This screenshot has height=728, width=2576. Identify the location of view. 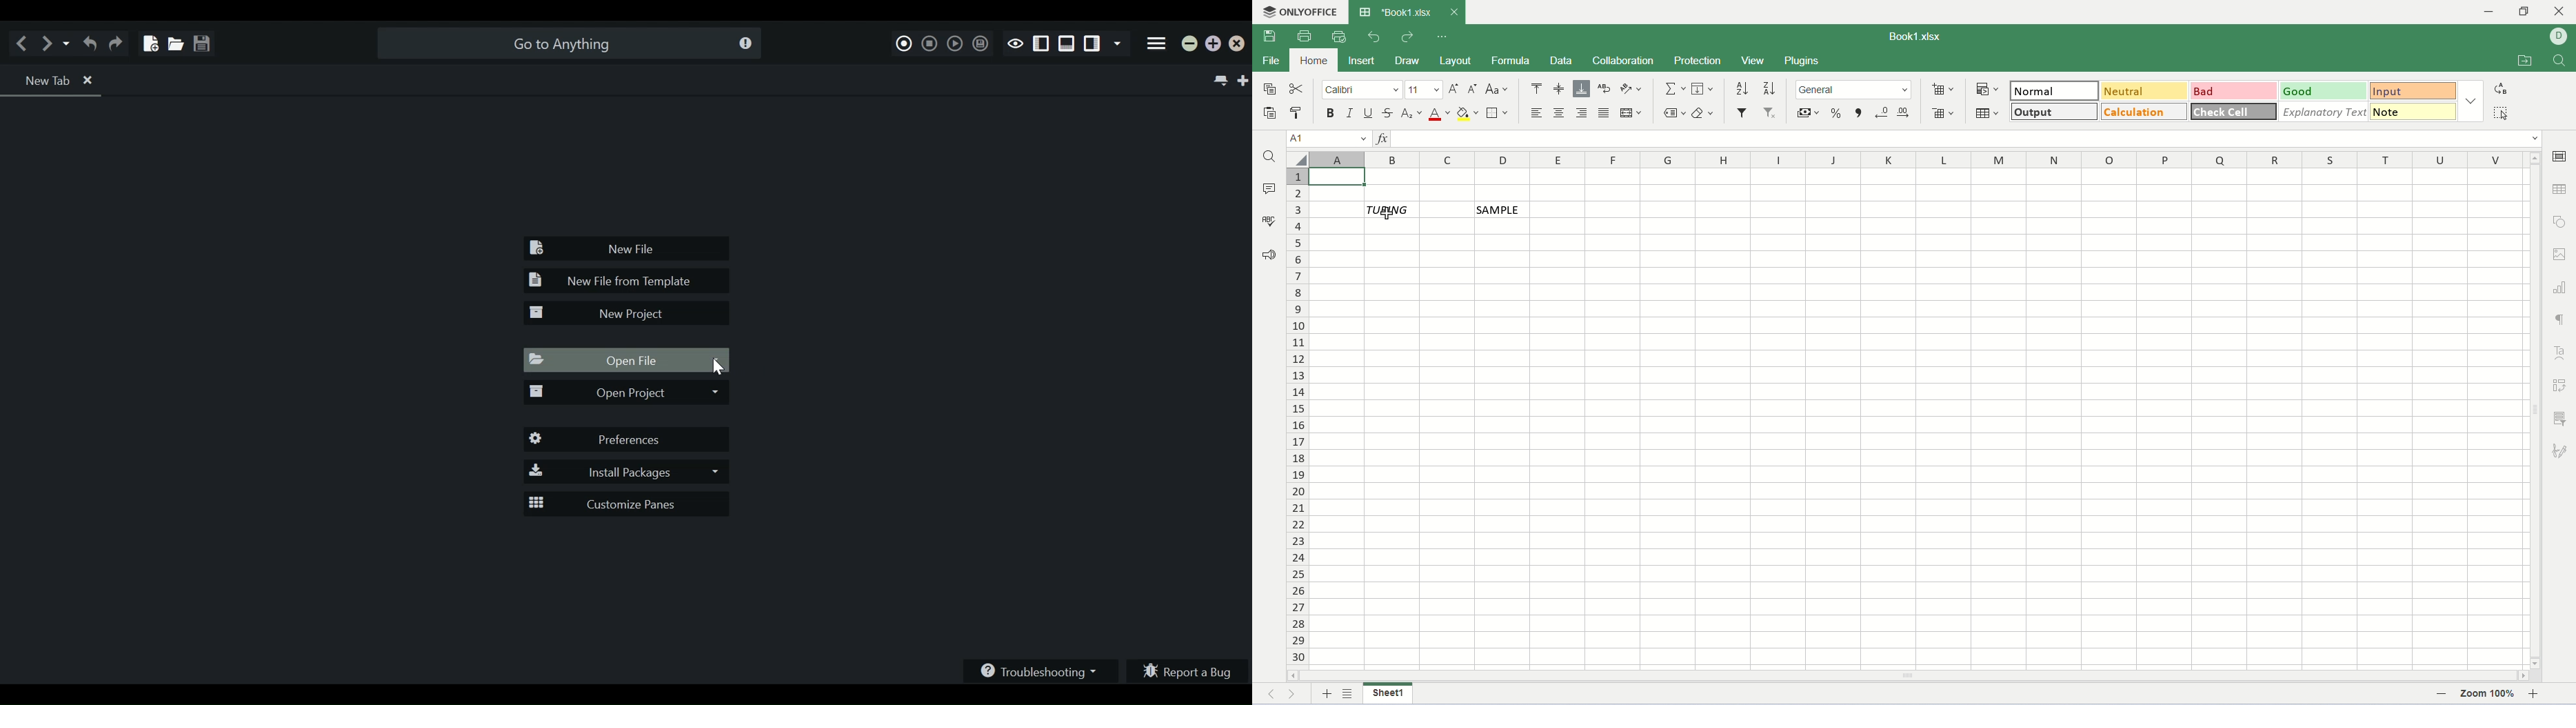
(1752, 60).